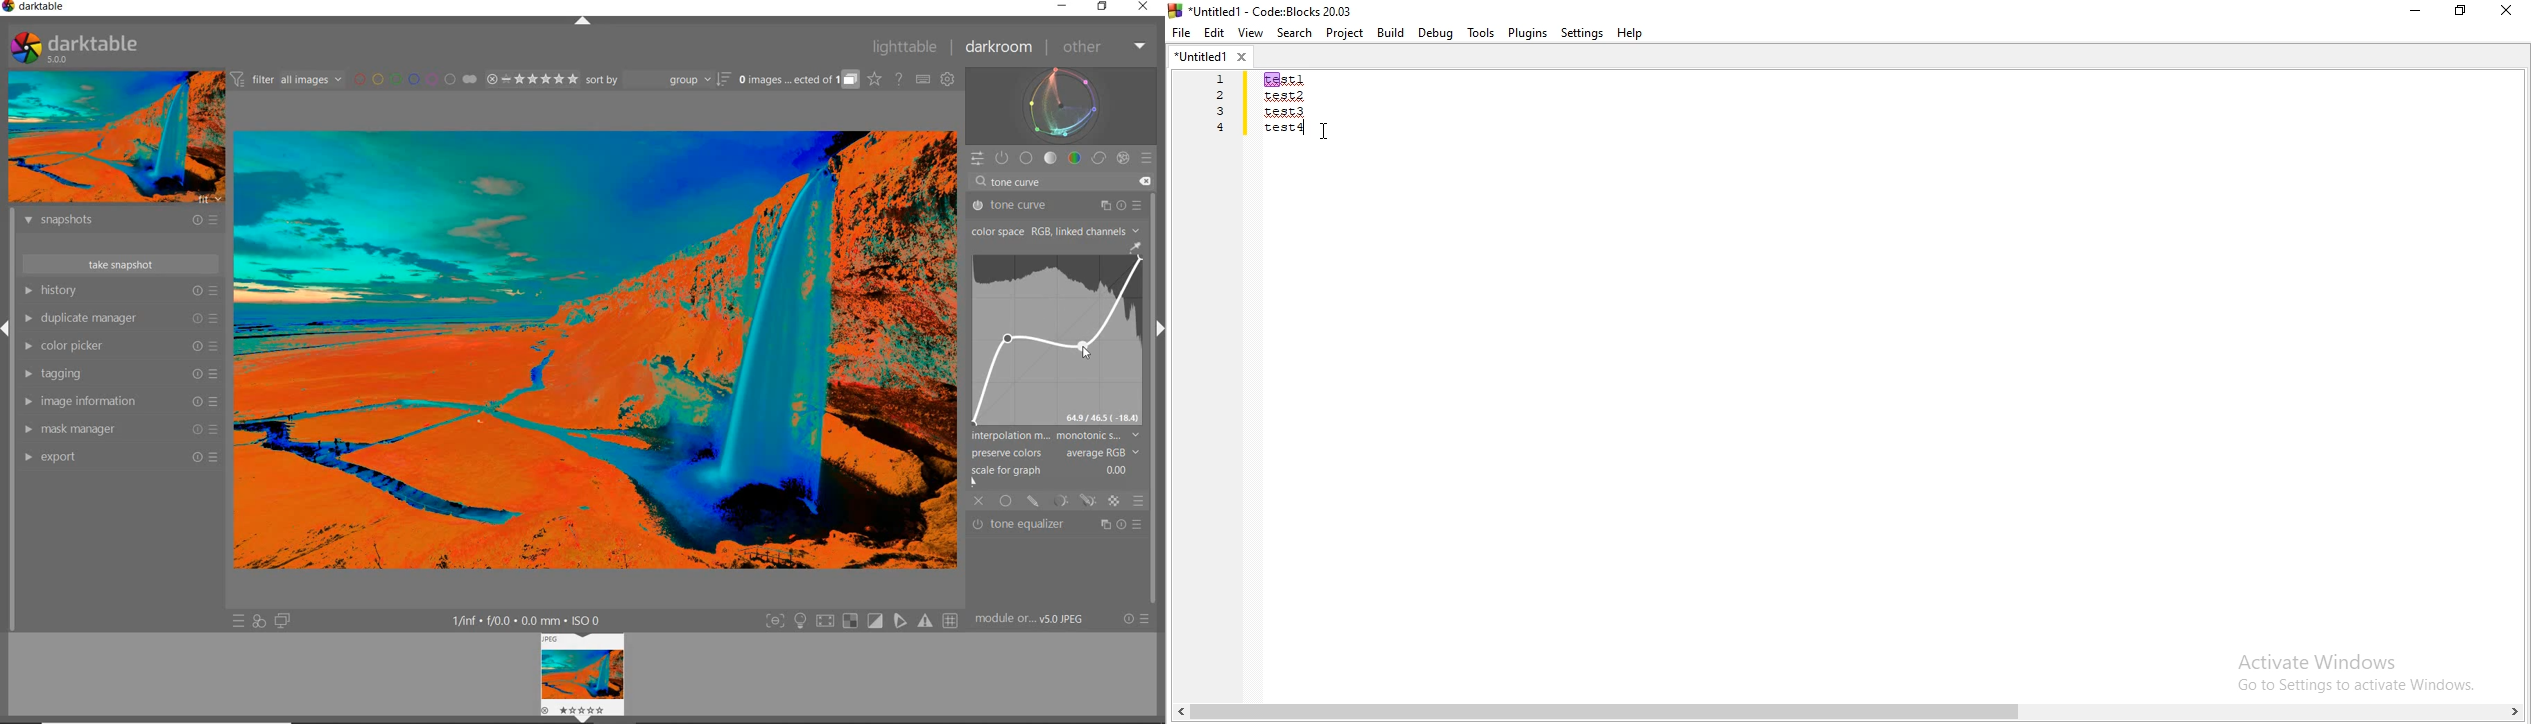 The image size is (2548, 728). What do you see at coordinates (1101, 46) in the screenshot?
I see `other` at bounding box center [1101, 46].